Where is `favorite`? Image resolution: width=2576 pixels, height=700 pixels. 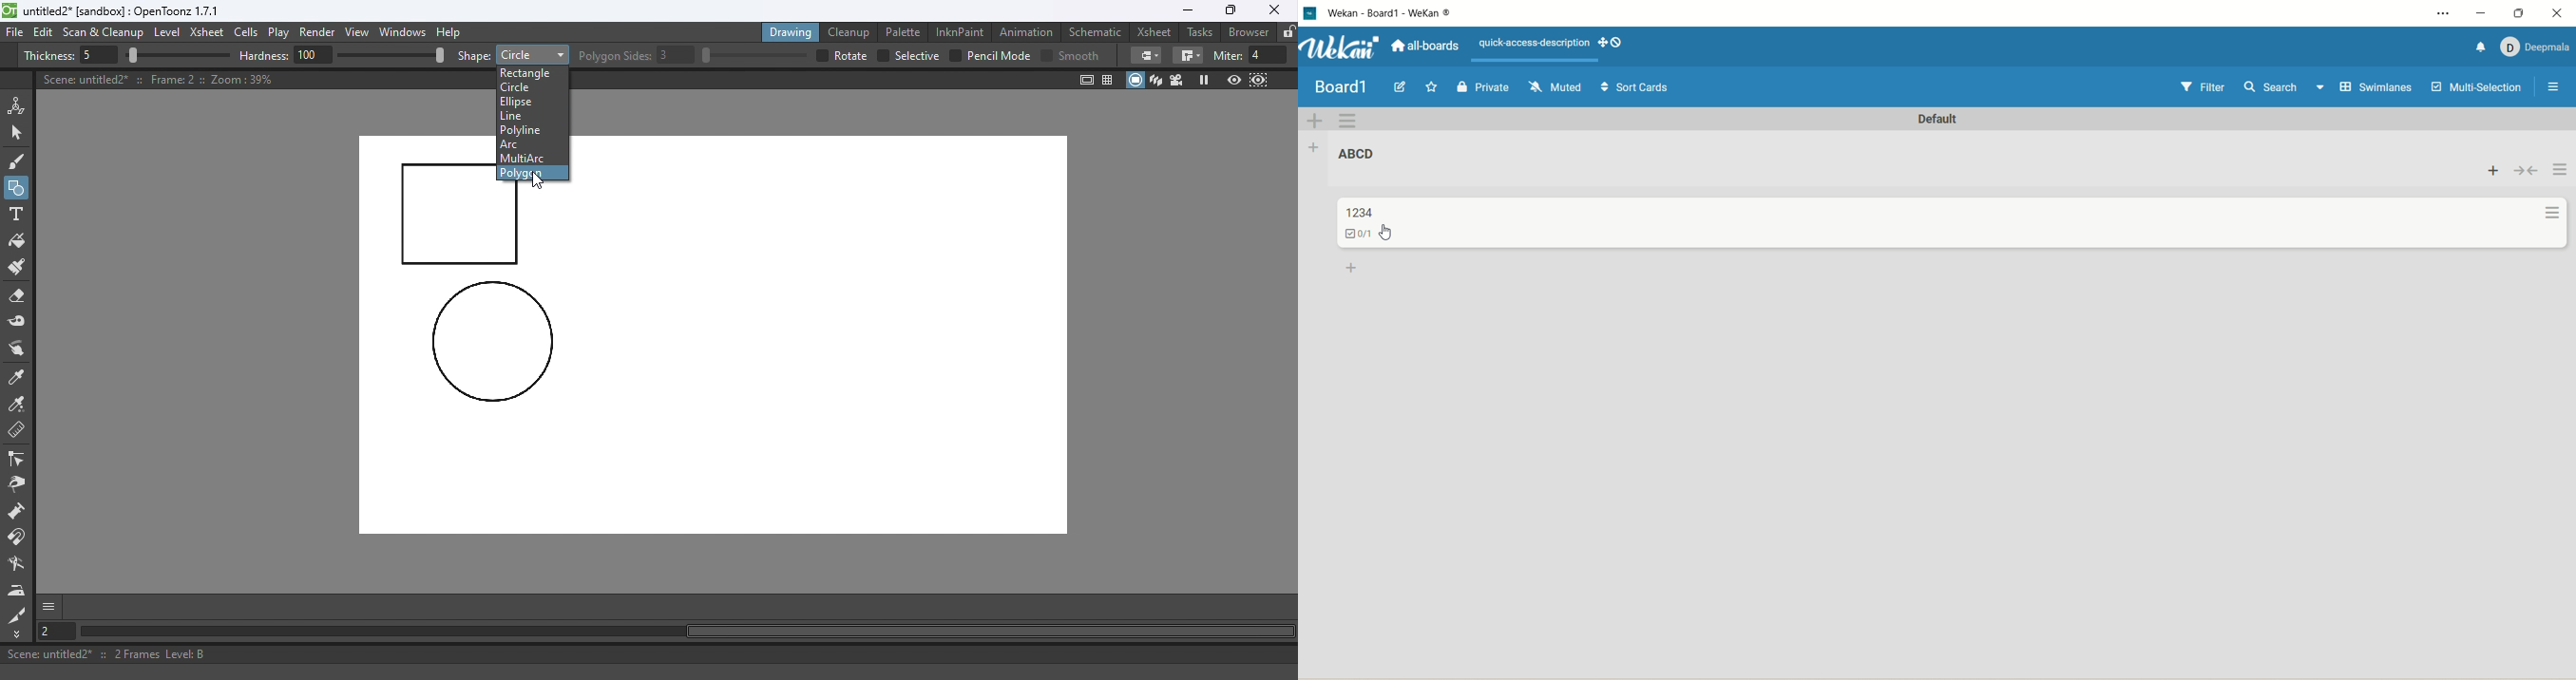 favorite is located at coordinates (1432, 86).